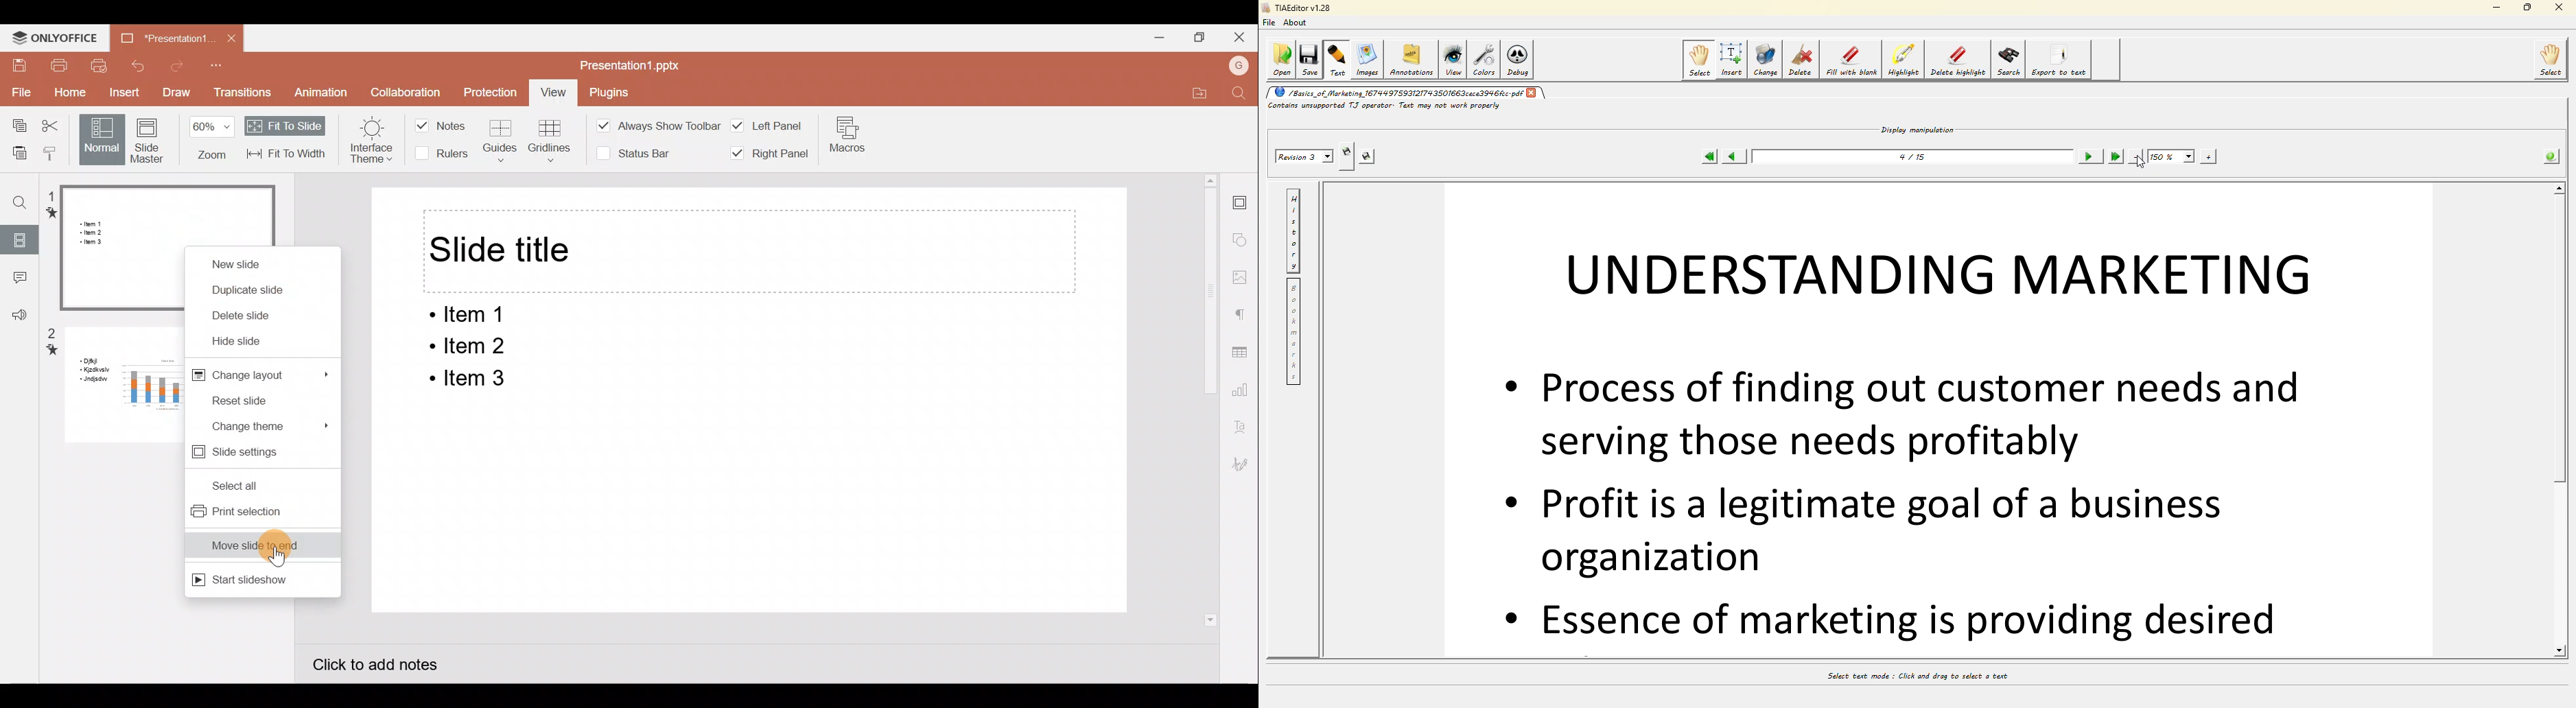  What do you see at coordinates (1916, 130) in the screenshot?
I see `display manipulation` at bounding box center [1916, 130].